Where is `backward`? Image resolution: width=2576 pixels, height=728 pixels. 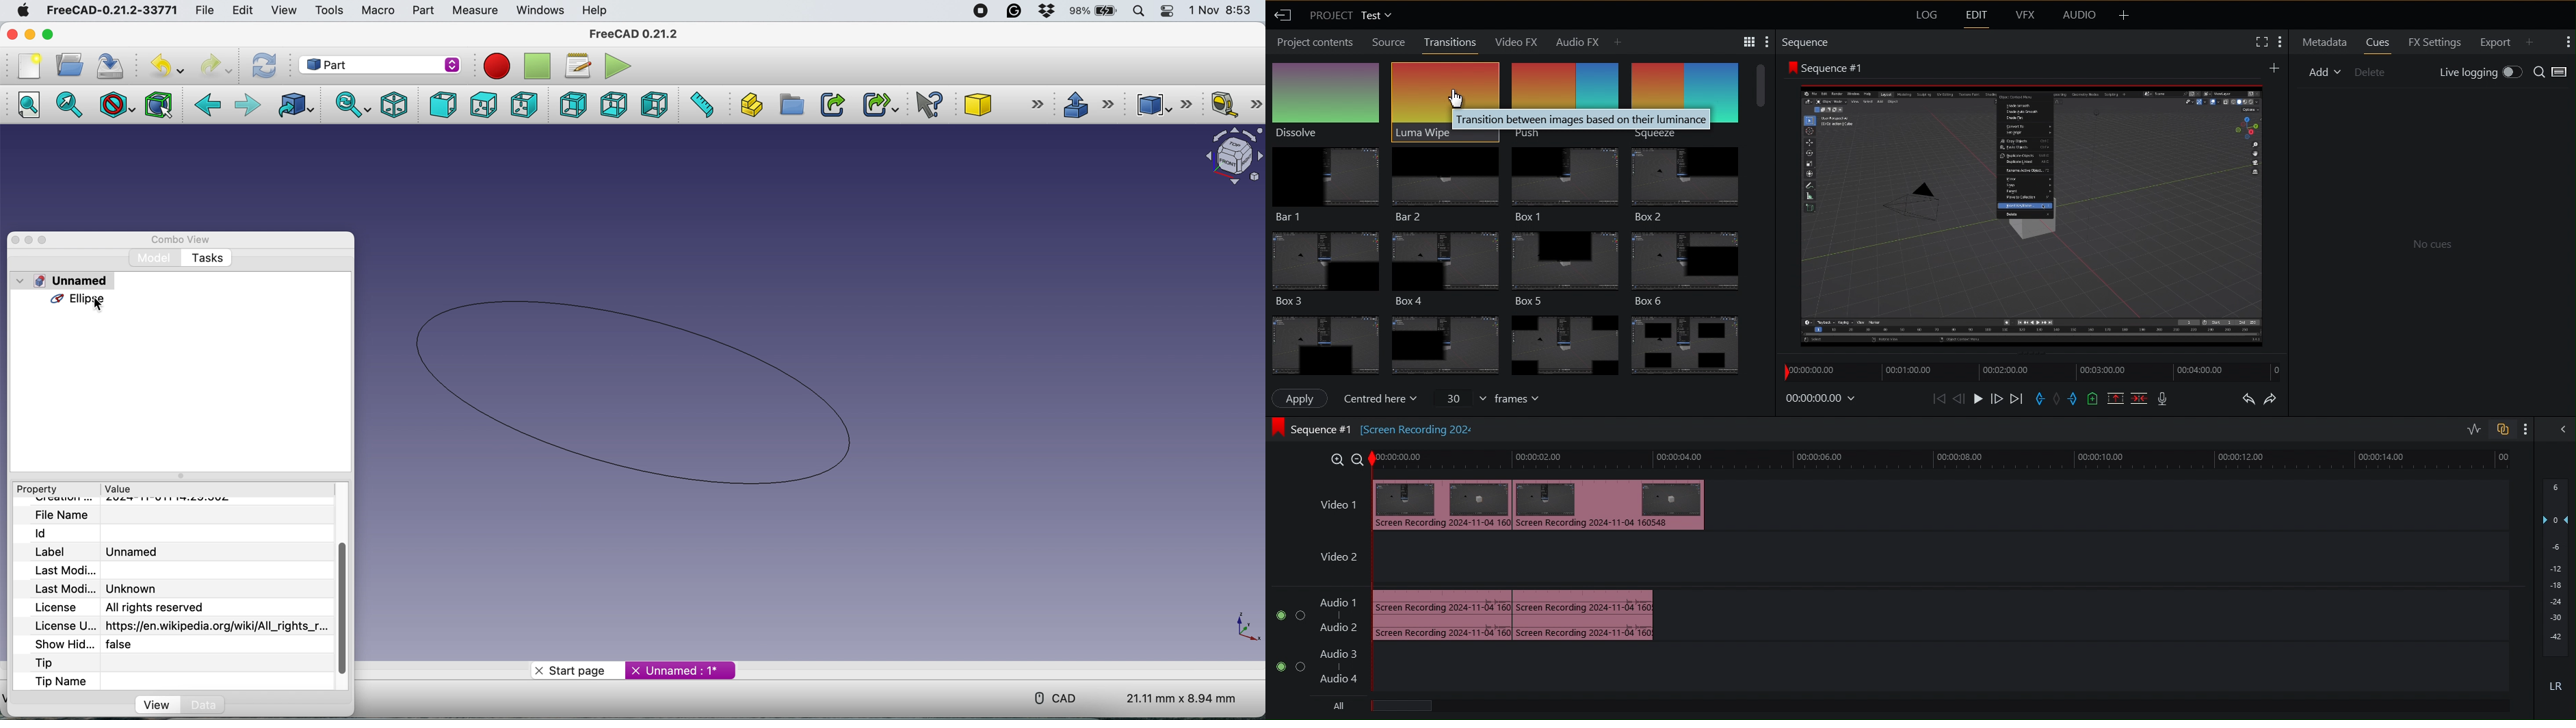
backward is located at coordinates (212, 107).